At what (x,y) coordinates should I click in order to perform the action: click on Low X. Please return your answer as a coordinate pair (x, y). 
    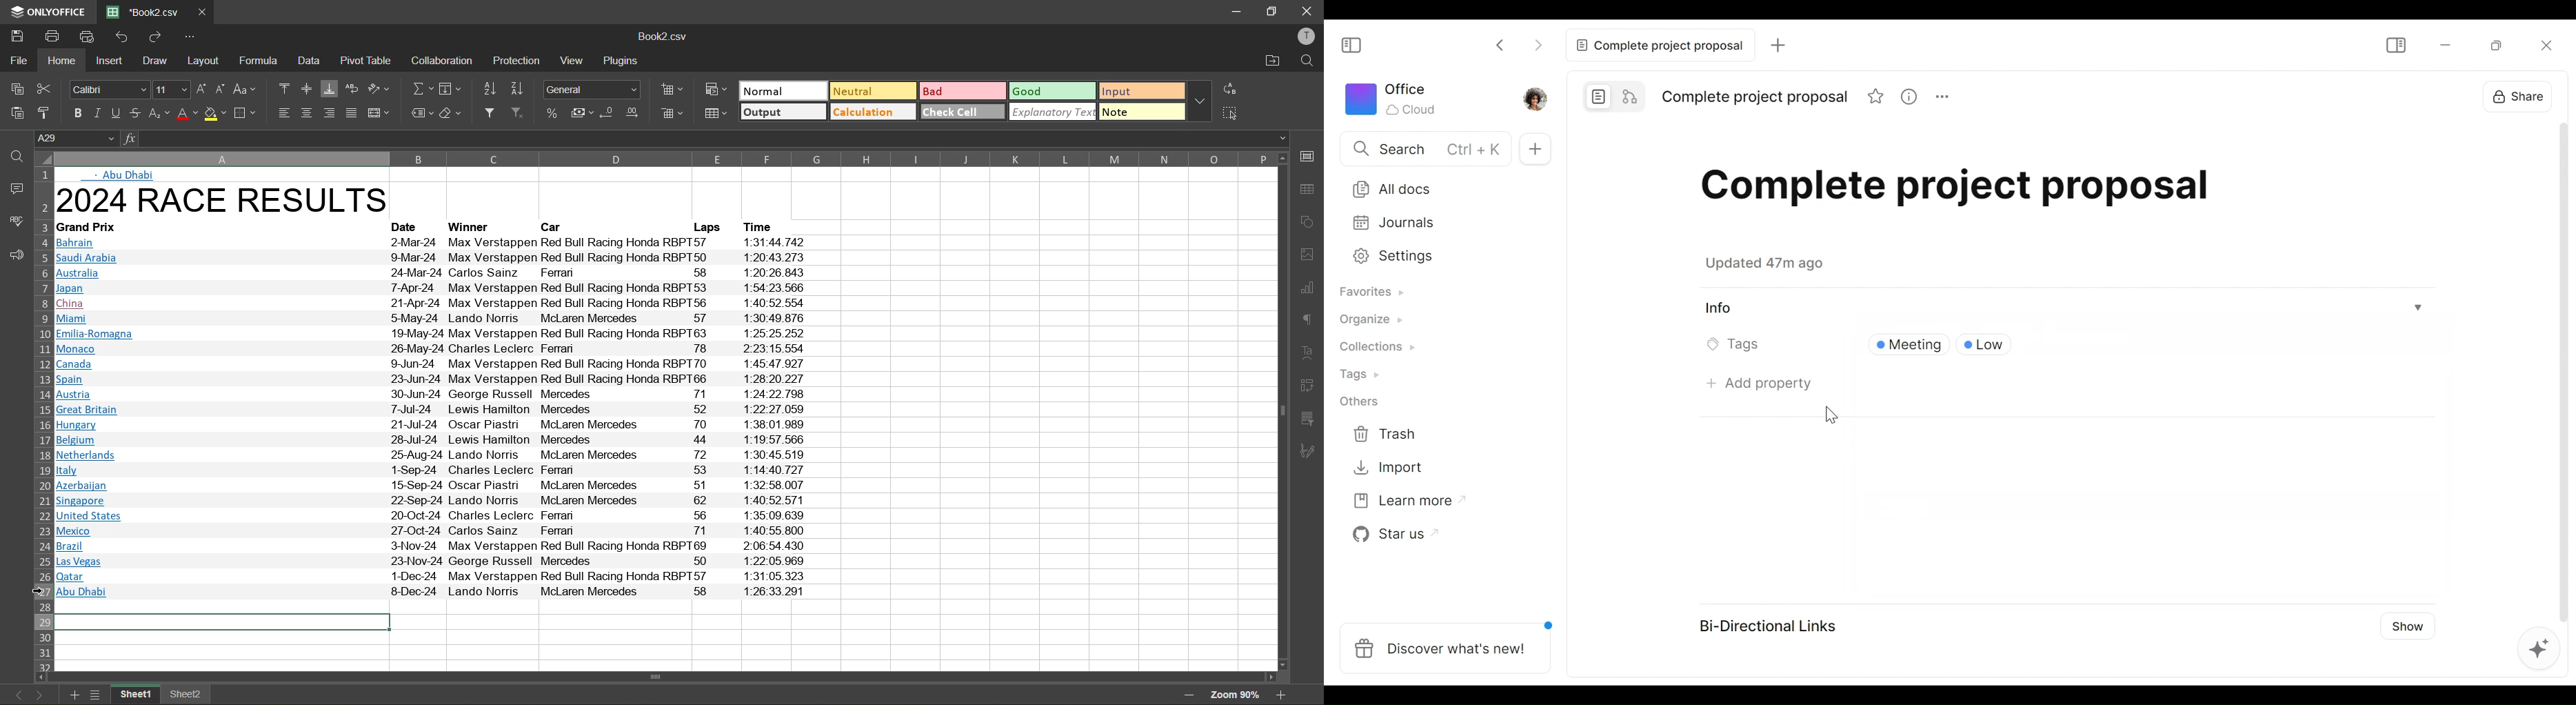
    Looking at the image, I should click on (1989, 345).